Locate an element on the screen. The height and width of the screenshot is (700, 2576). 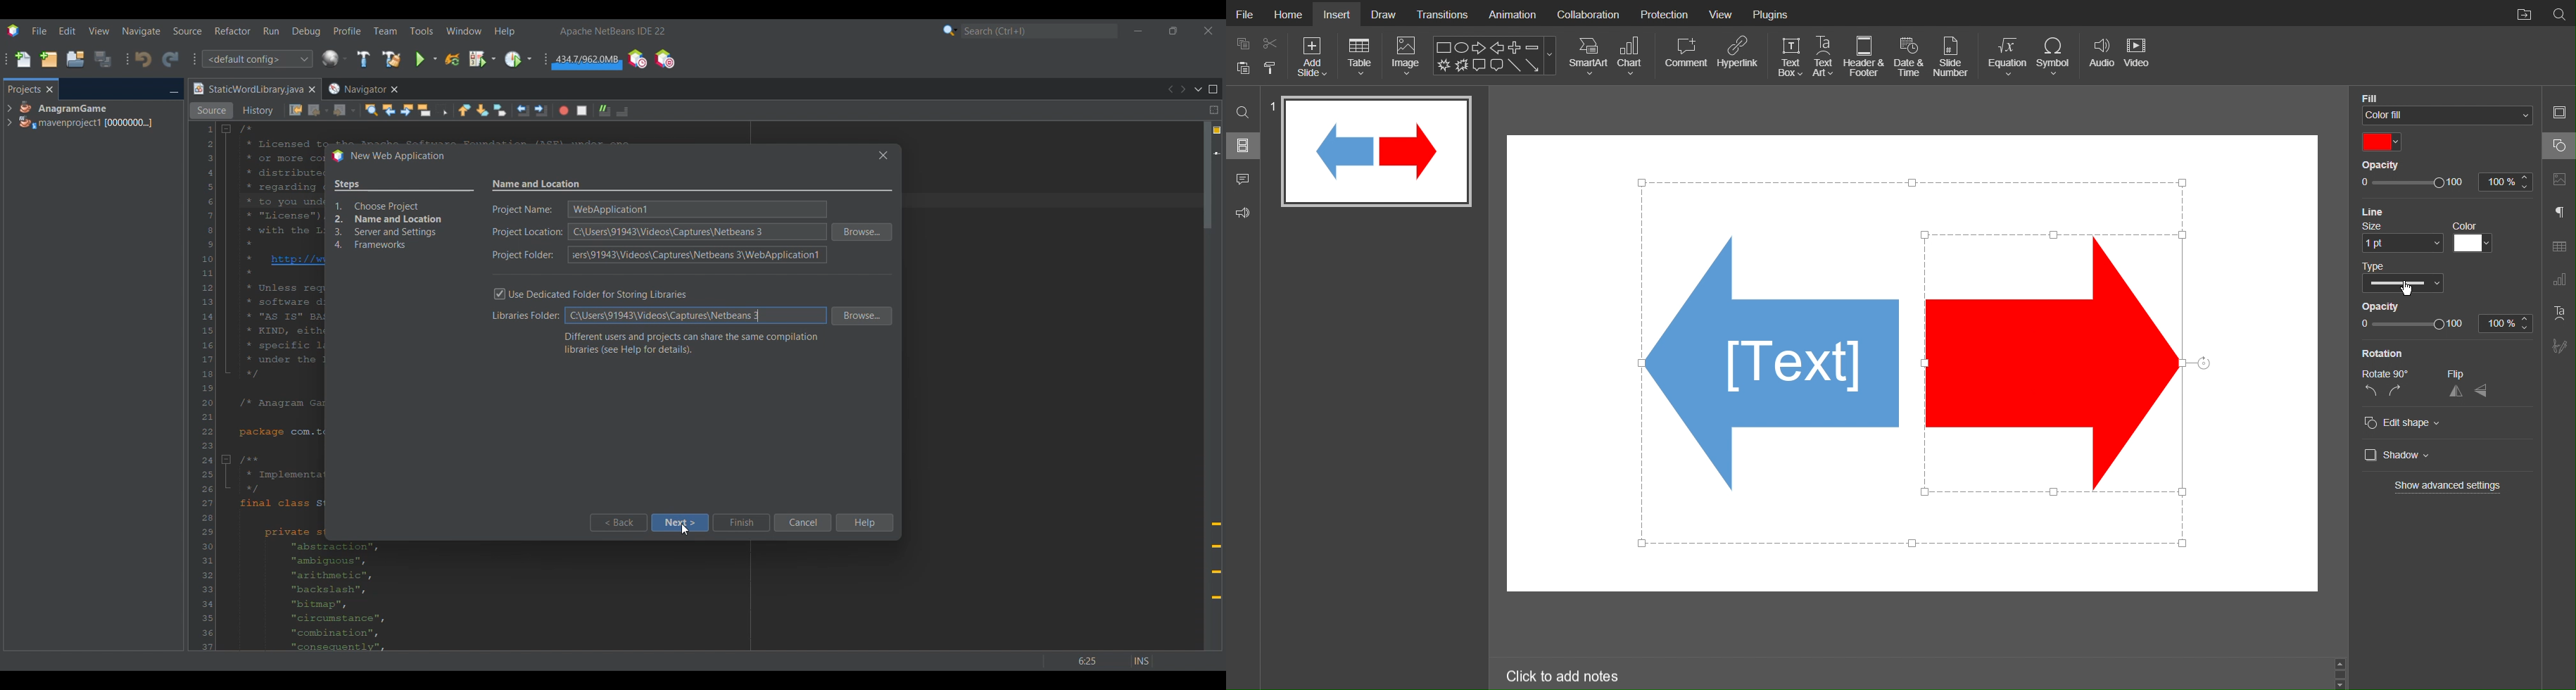
Header & Footer is located at coordinates (1865, 56).